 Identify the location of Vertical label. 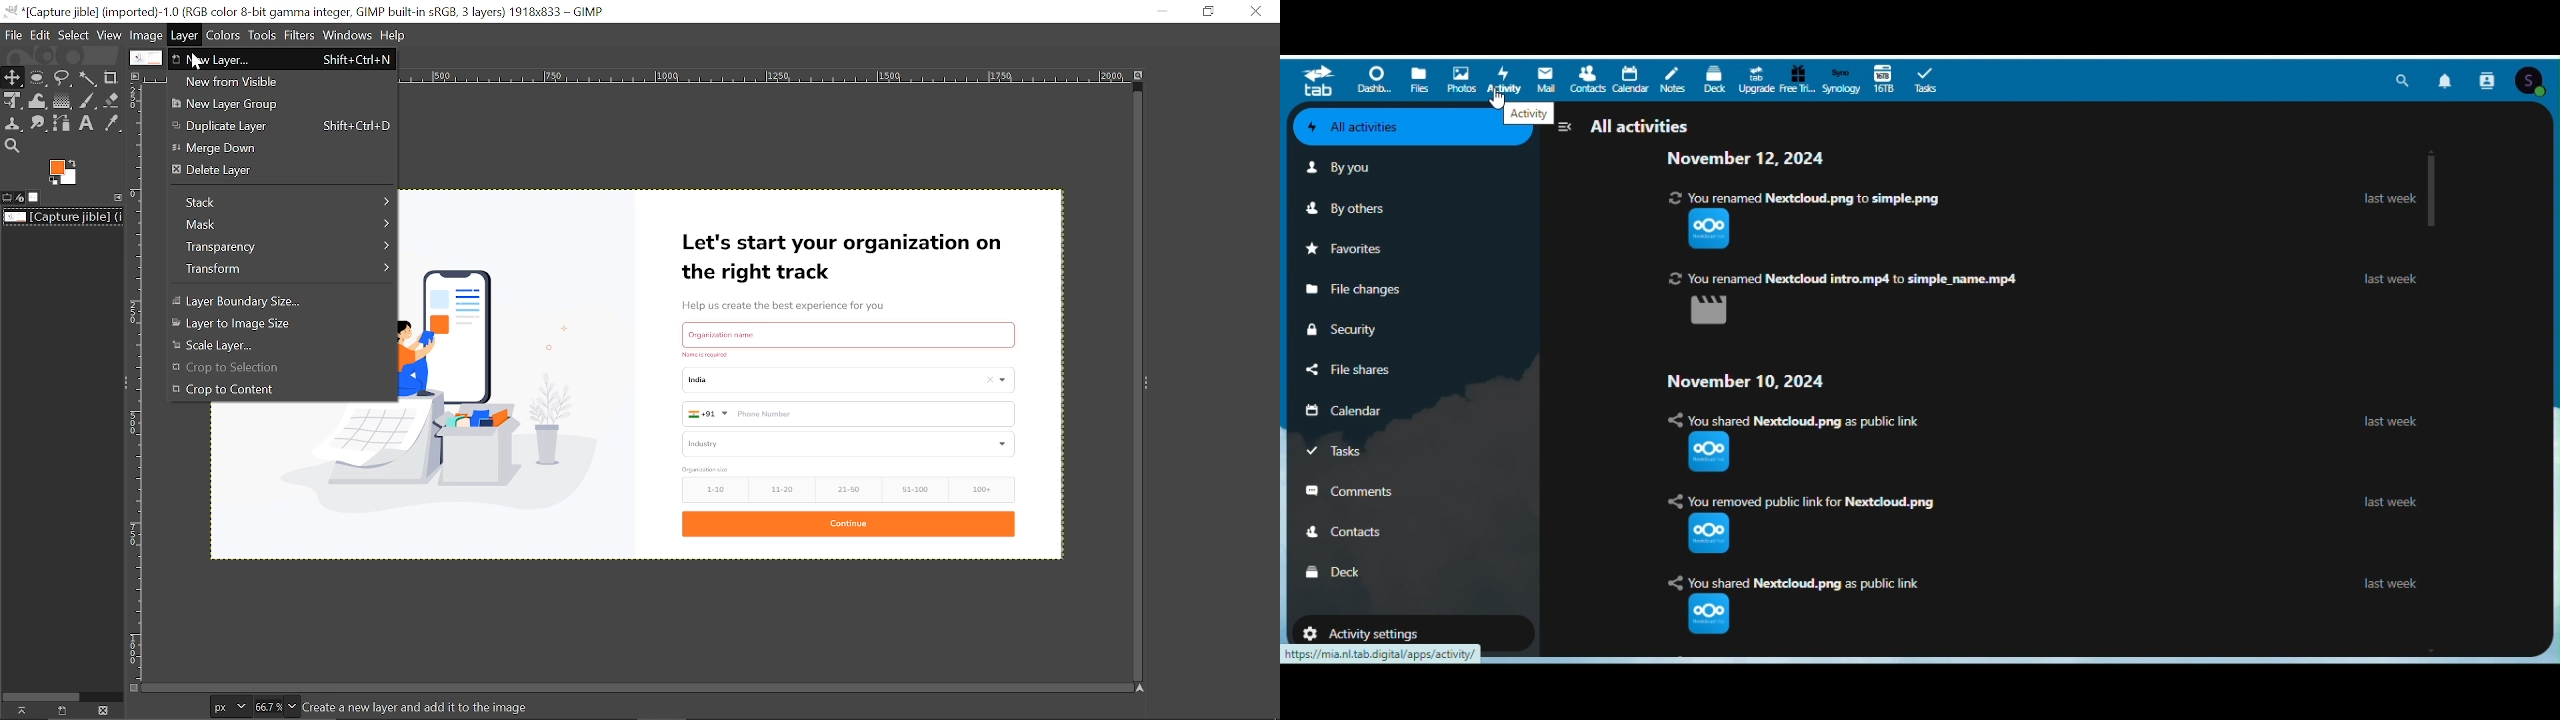
(136, 384).